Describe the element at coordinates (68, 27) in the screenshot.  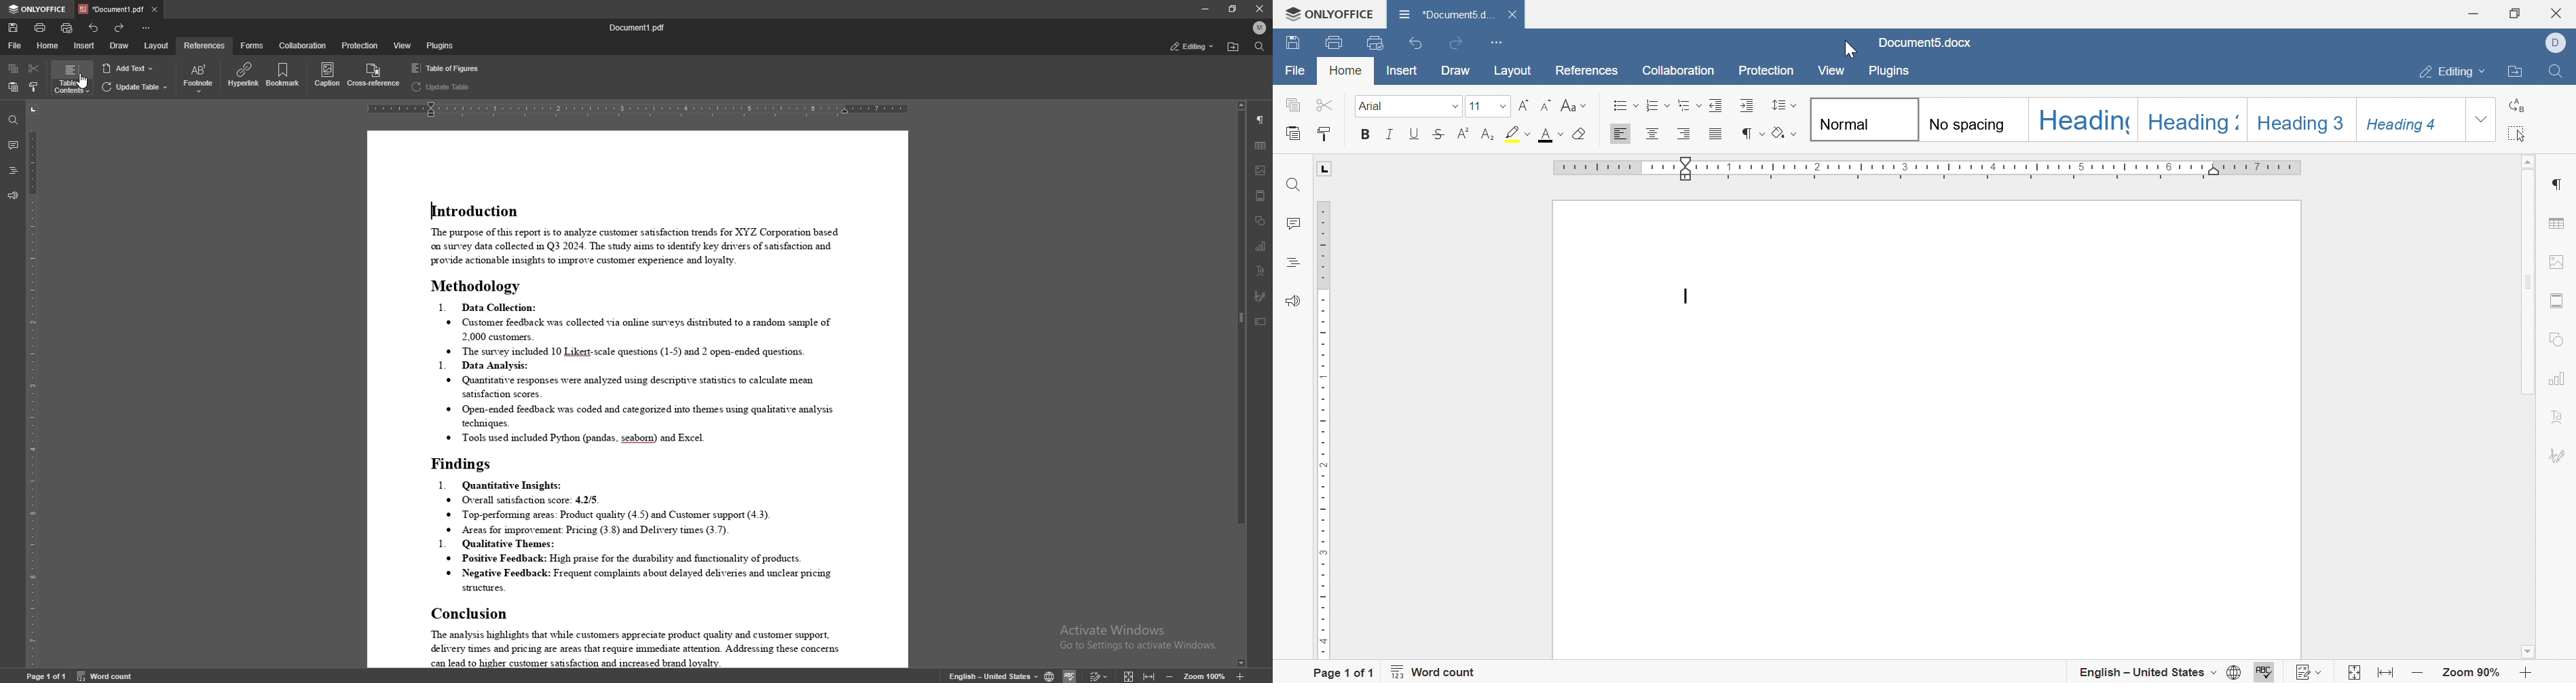
I see `quick print` at that location.